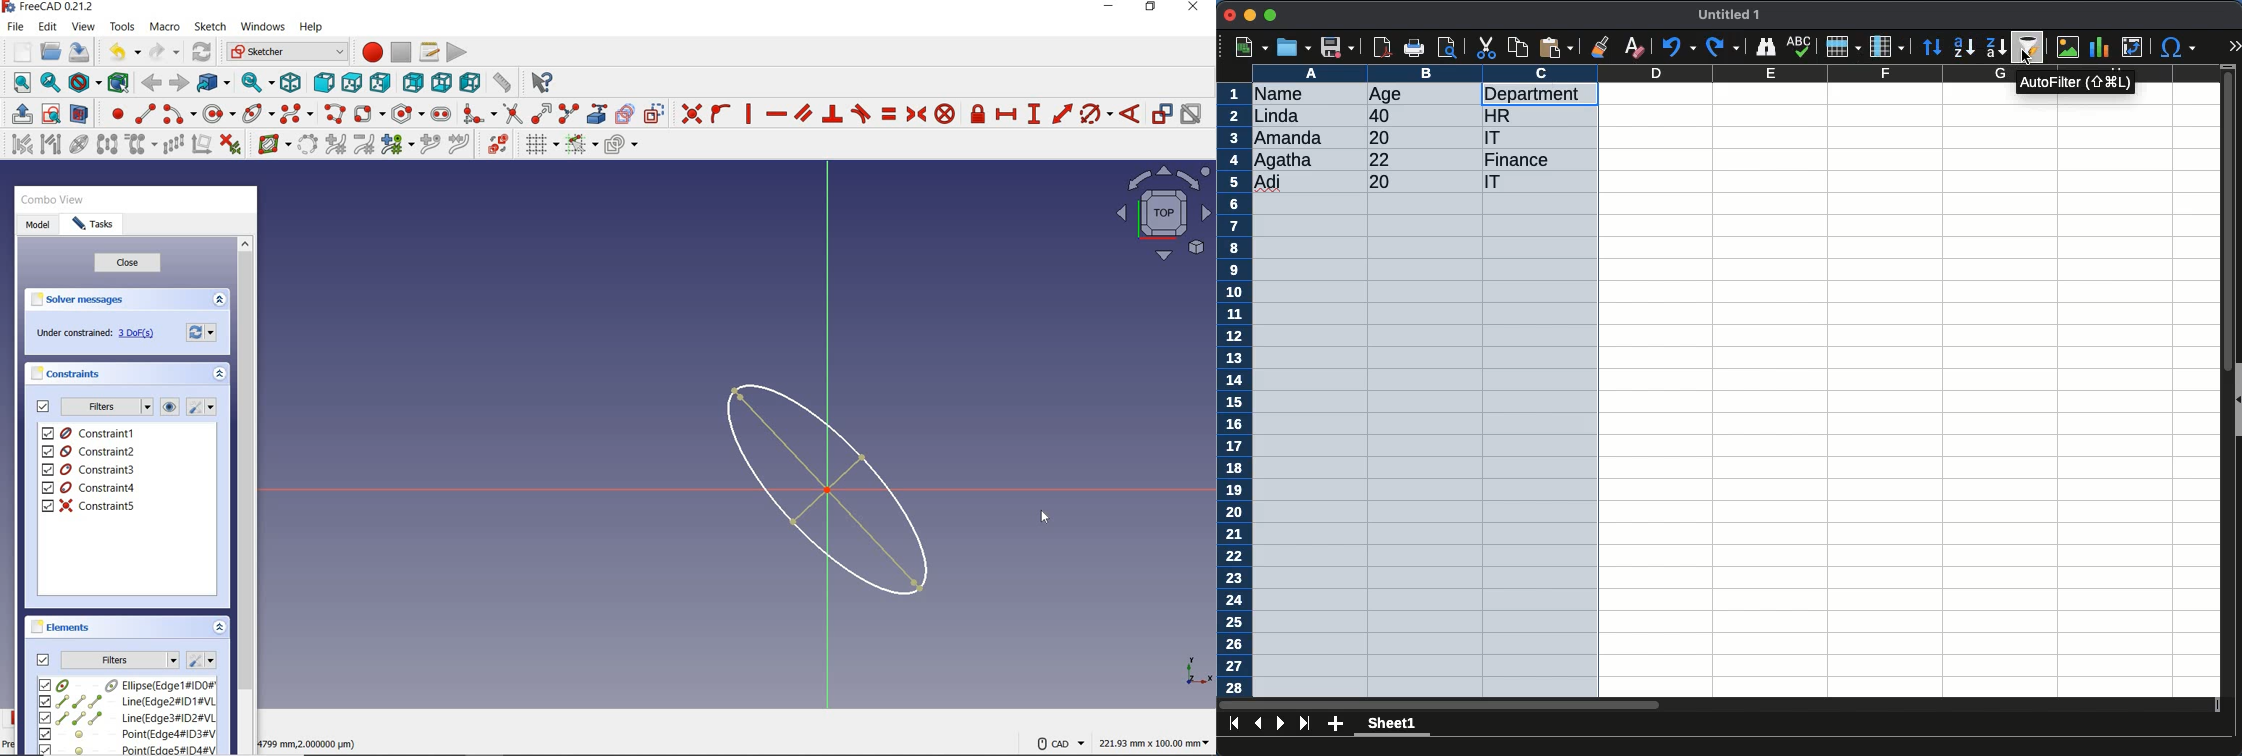  What do you see at coordinates (2100, 47) in the screenshot?
I see `chart` at bounding box center [2100, 47].